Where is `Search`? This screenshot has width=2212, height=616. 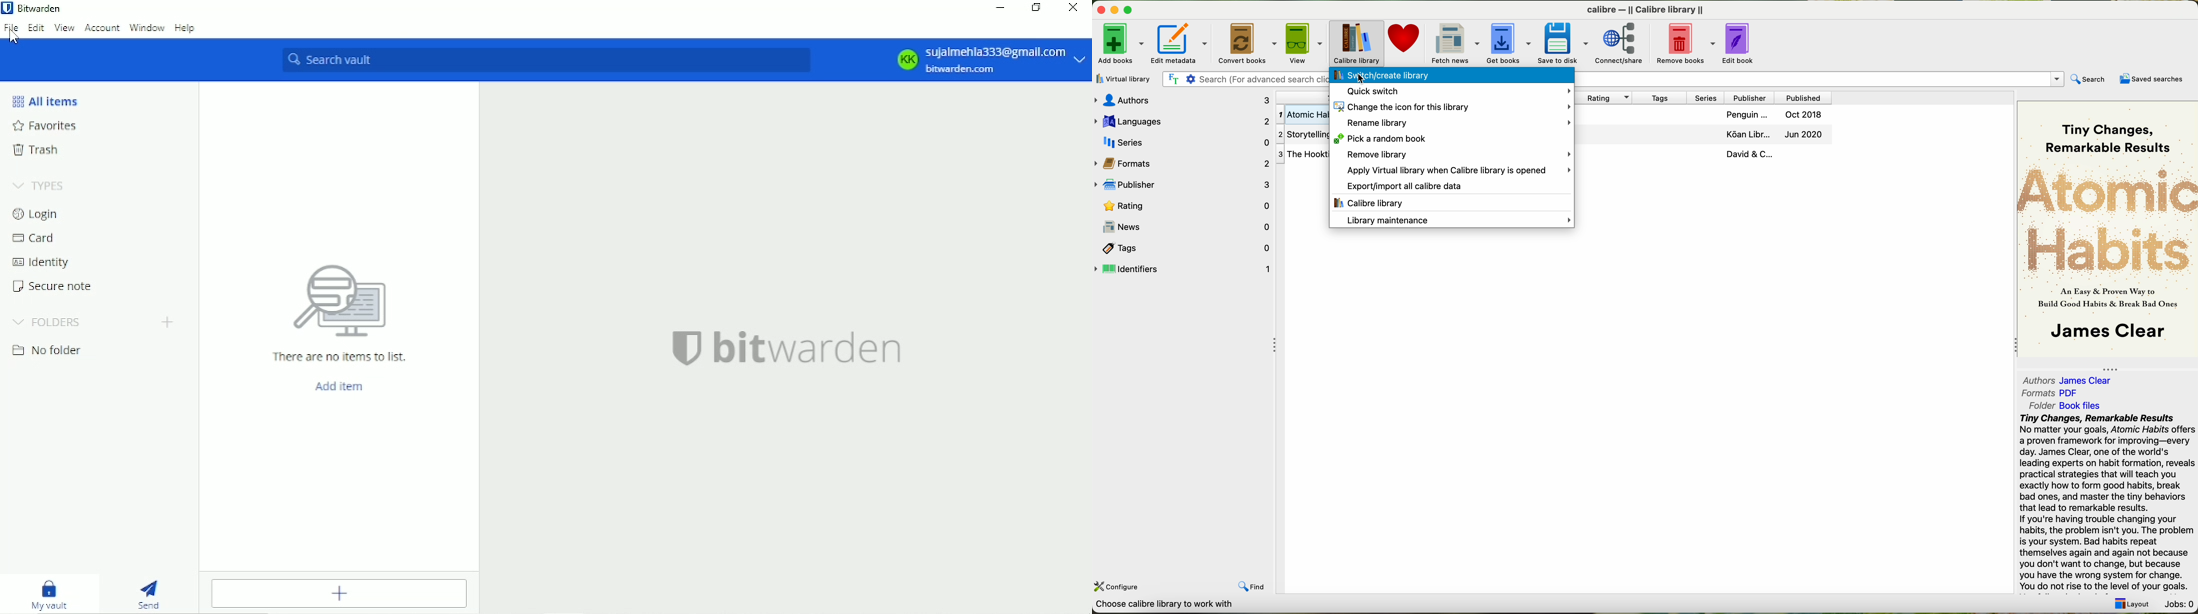 Search is located at coordinates (1820, 79).